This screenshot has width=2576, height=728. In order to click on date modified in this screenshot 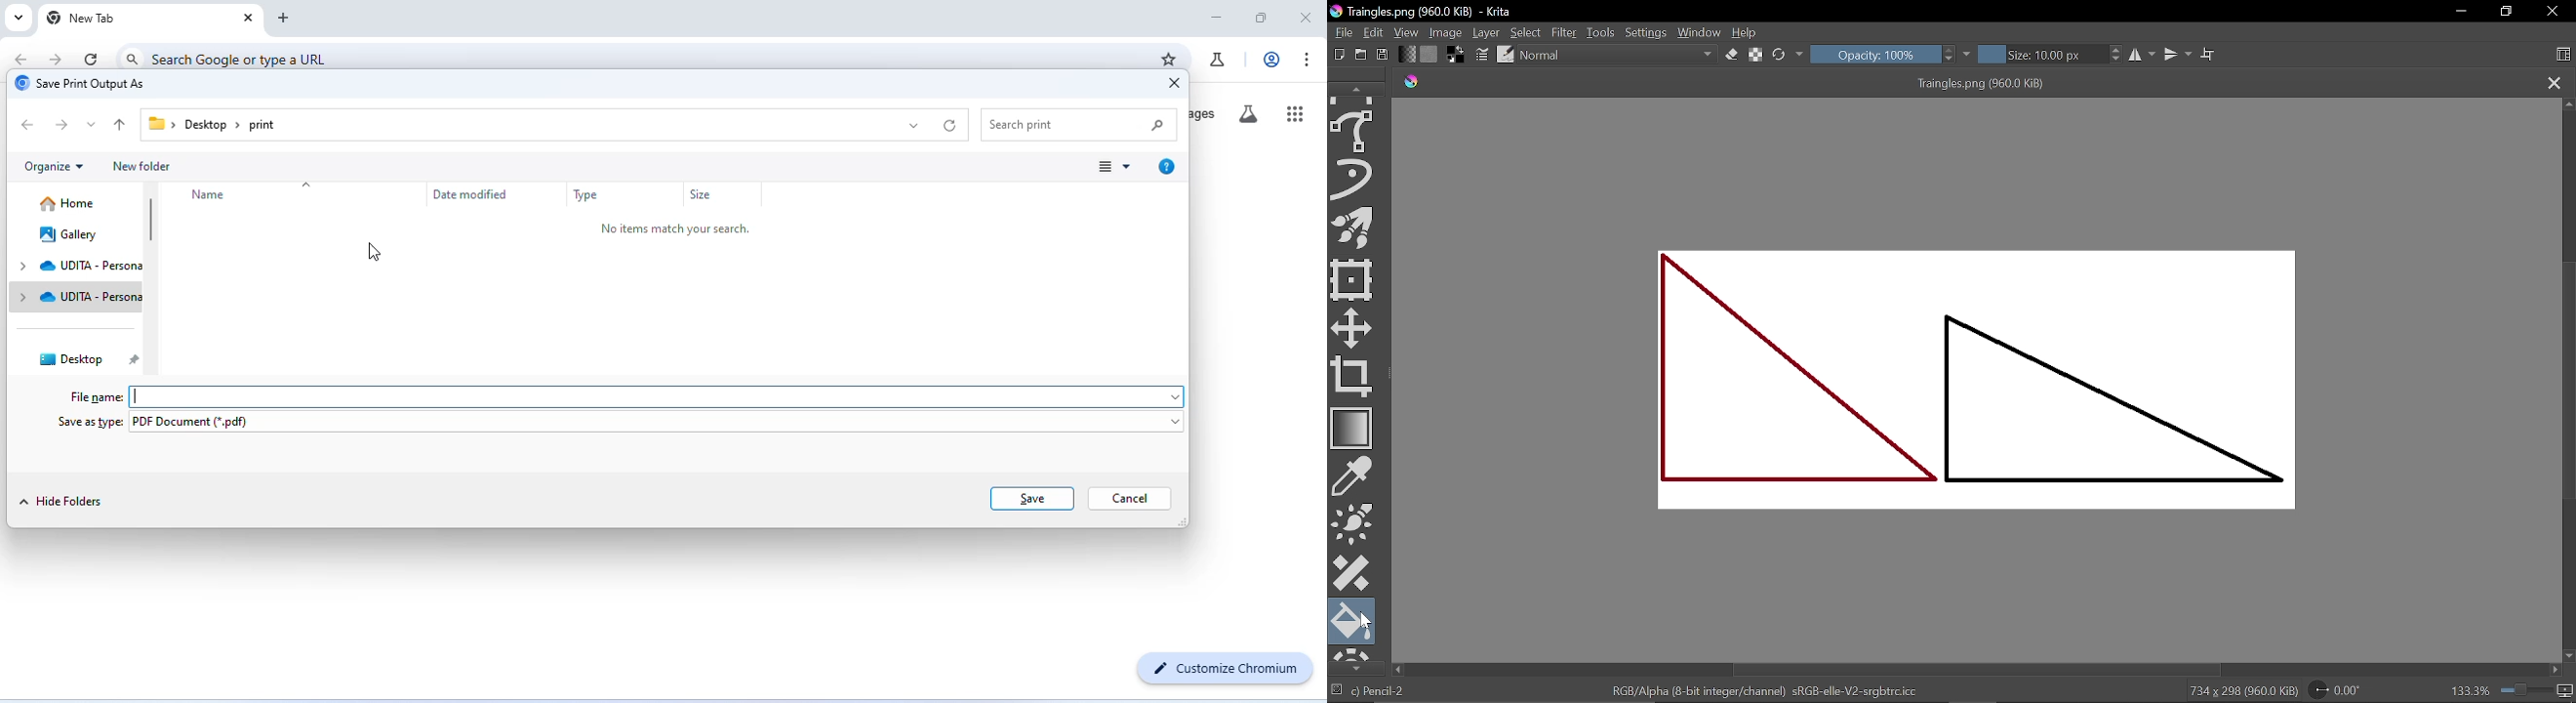, I will do `click(463, 194)`.